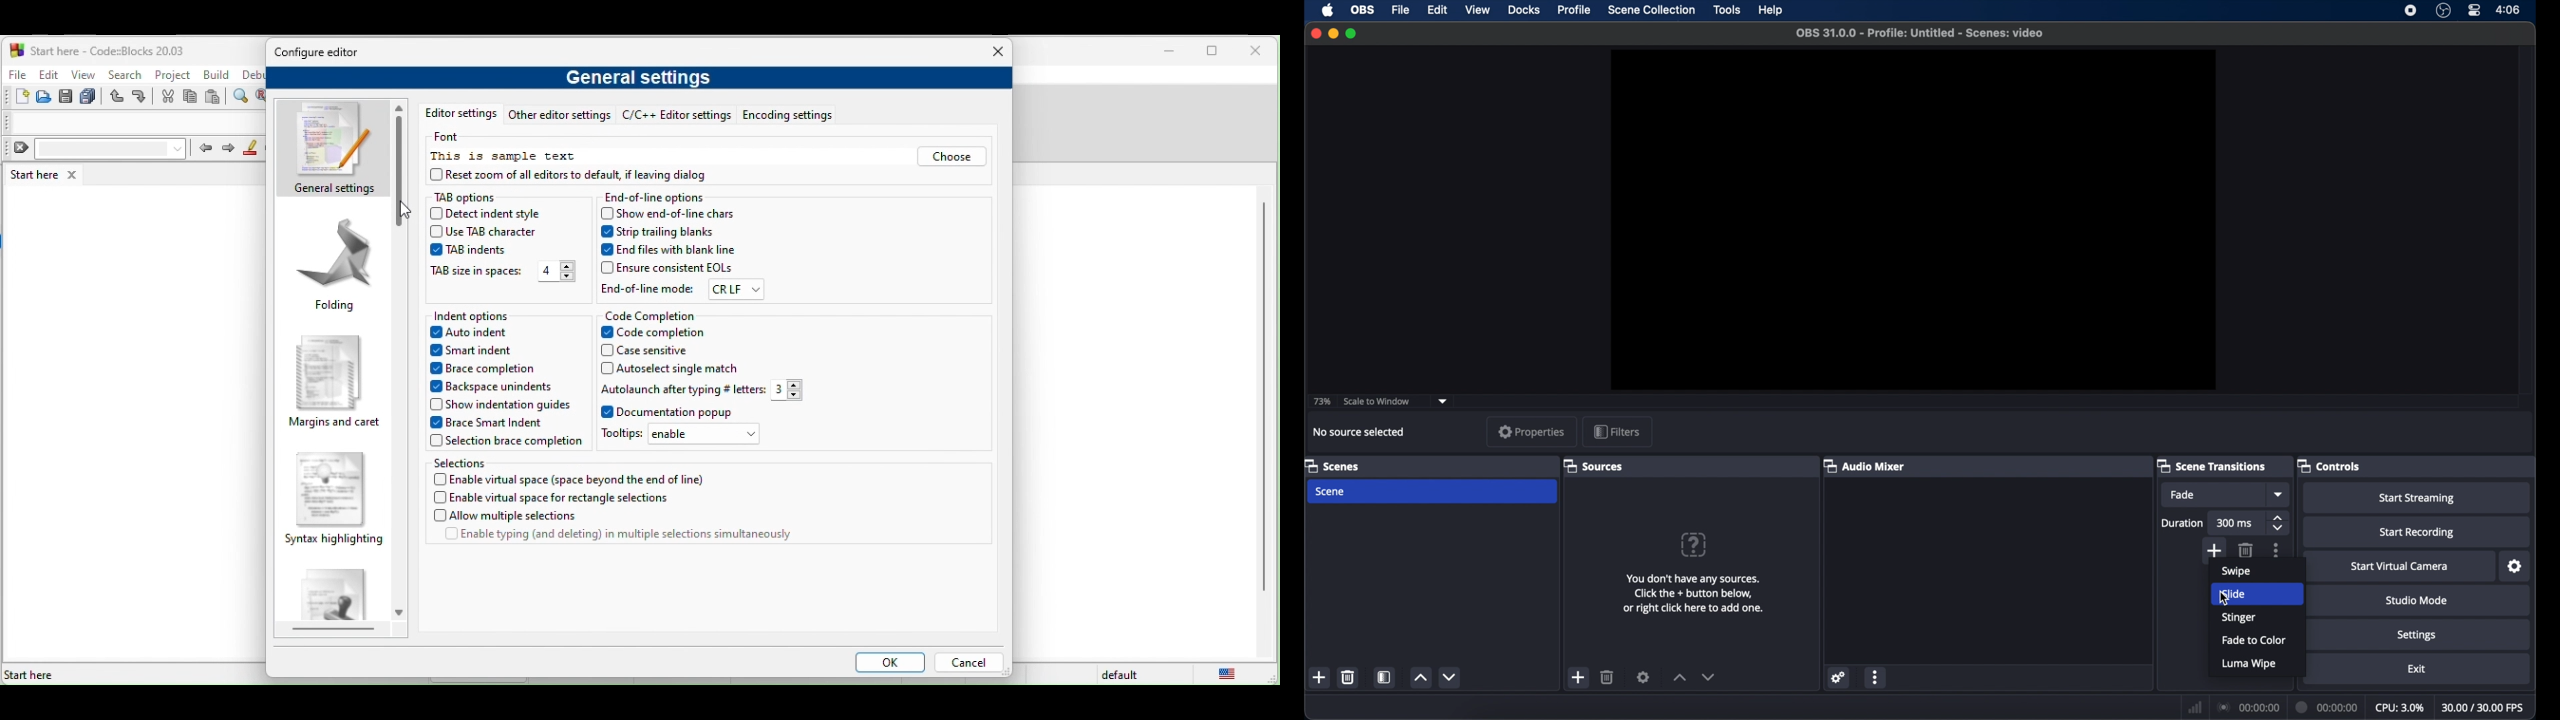 The height and width of the screenshot is (728, 2576). I want to click on increment, so click(1679, 677).